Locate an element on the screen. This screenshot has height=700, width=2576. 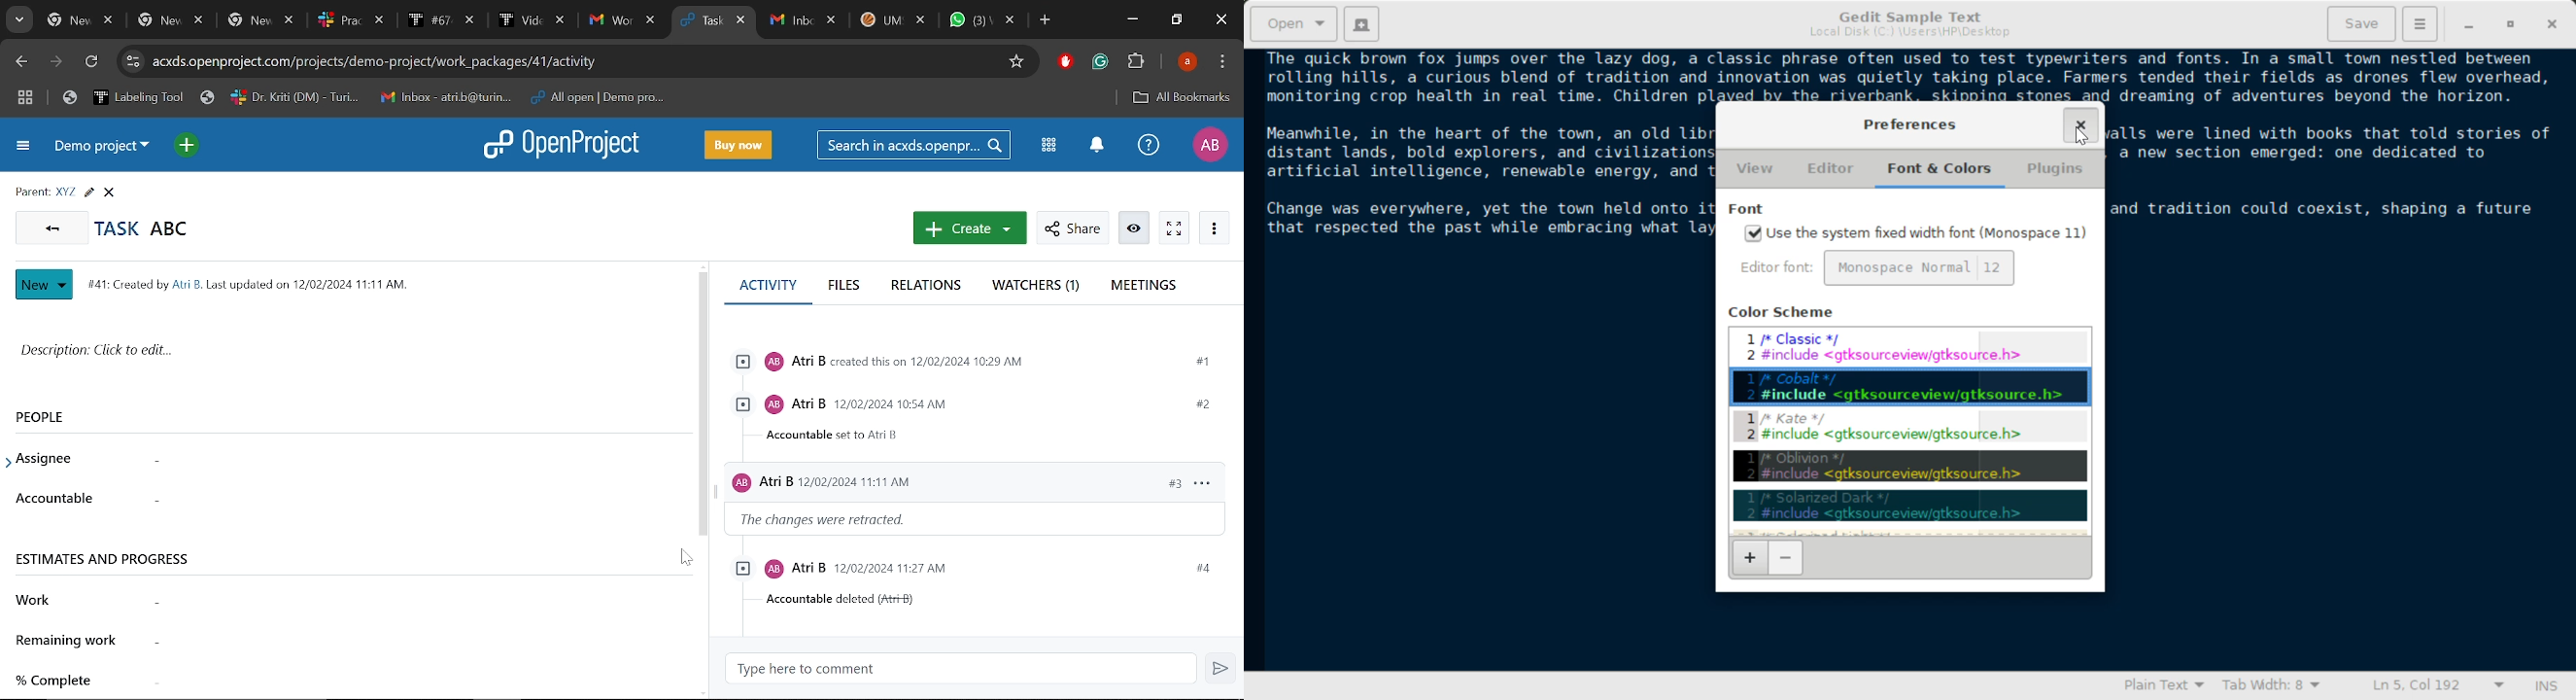
Watchers is located at coordinates (1038, 287).